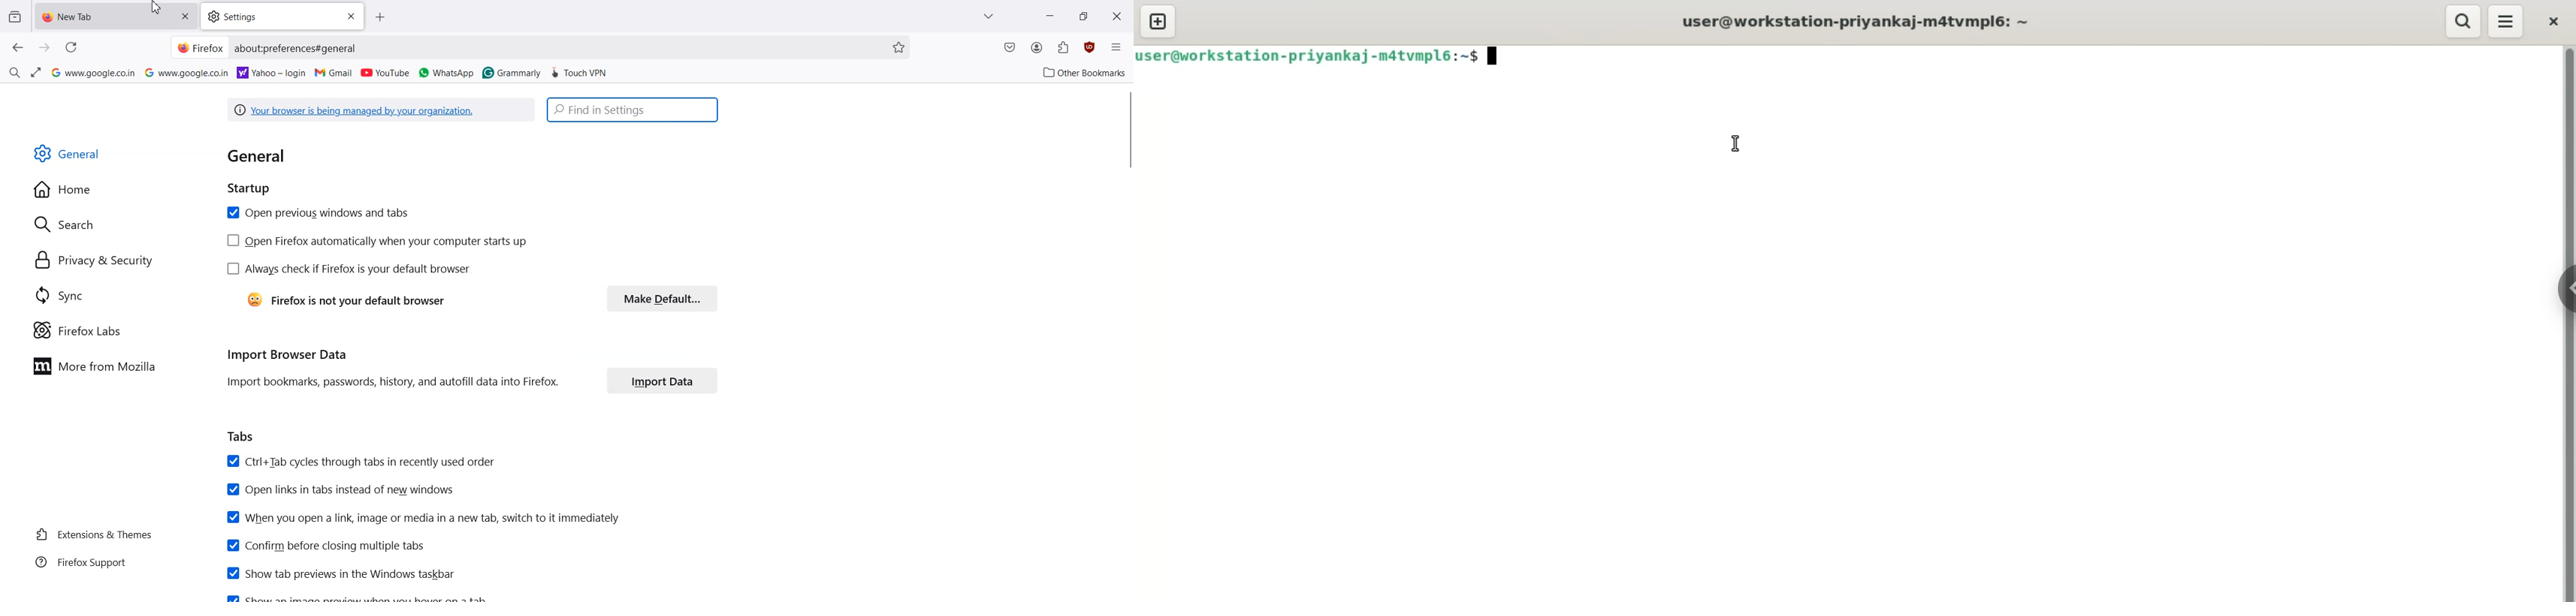 The width and height of the screenshot is (2576, 616). I want to click on Import Data, so click(662, 381).